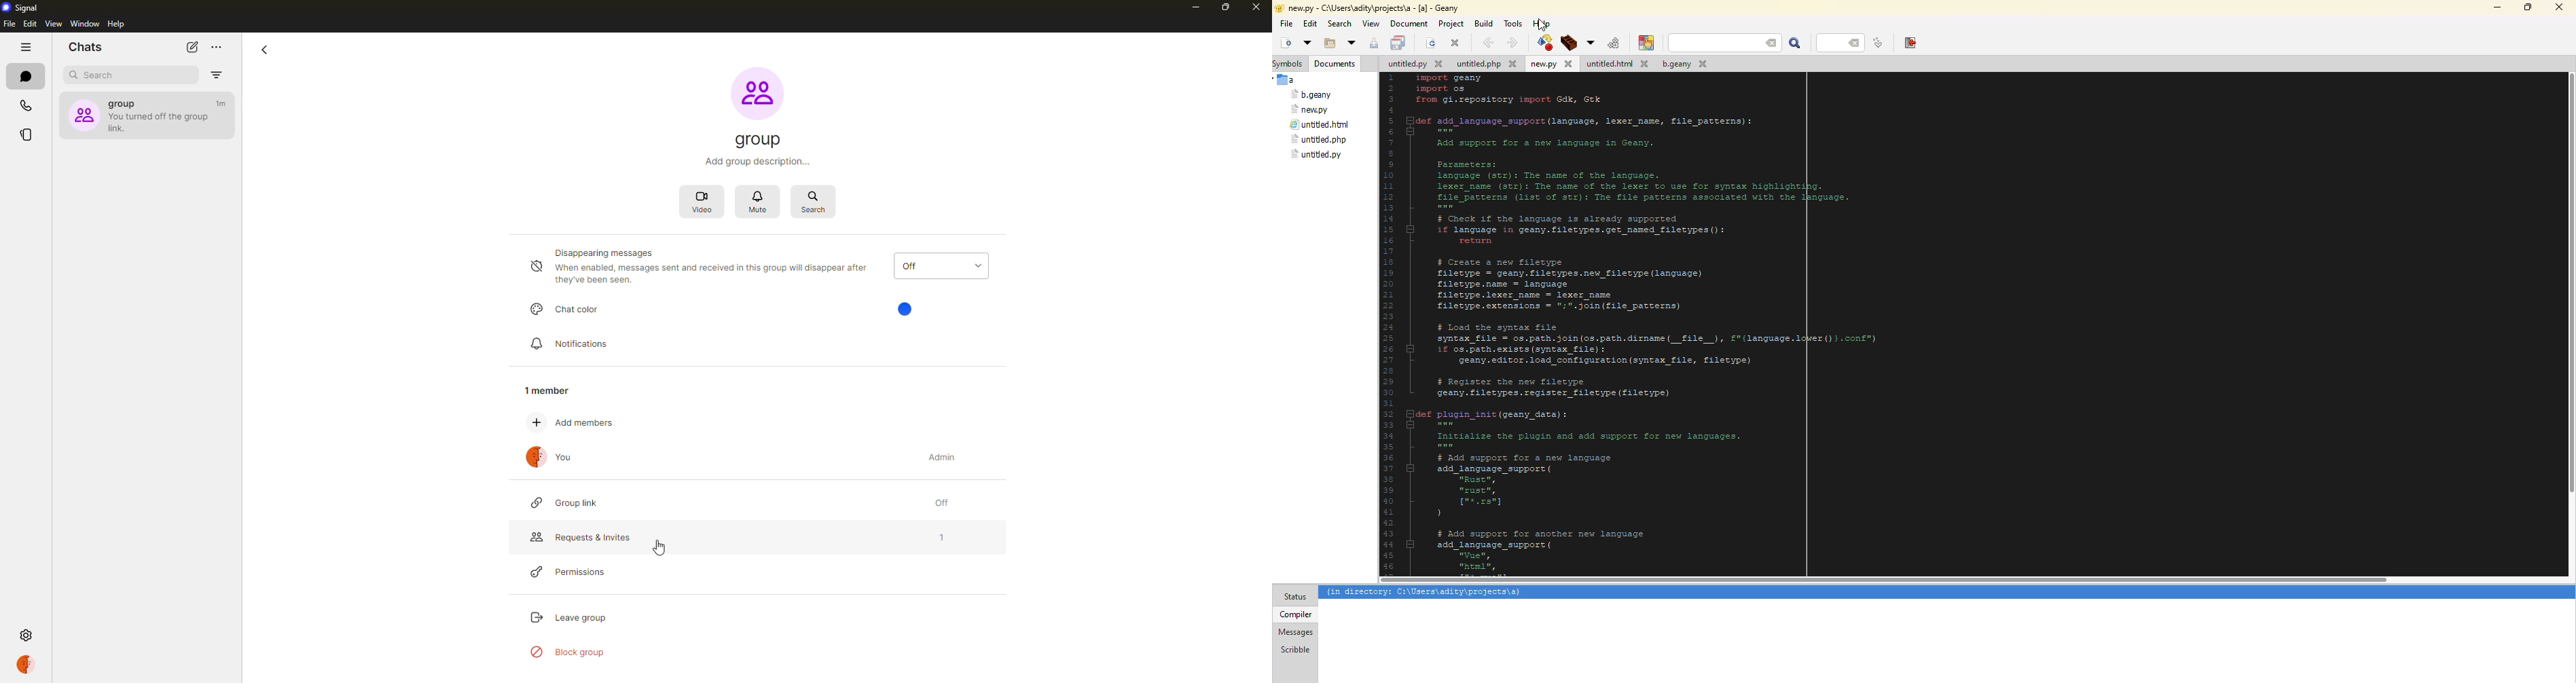 Image resolution: width=2576 pixels, height=700 pixels. I want to click on admin, so click(942, 456).